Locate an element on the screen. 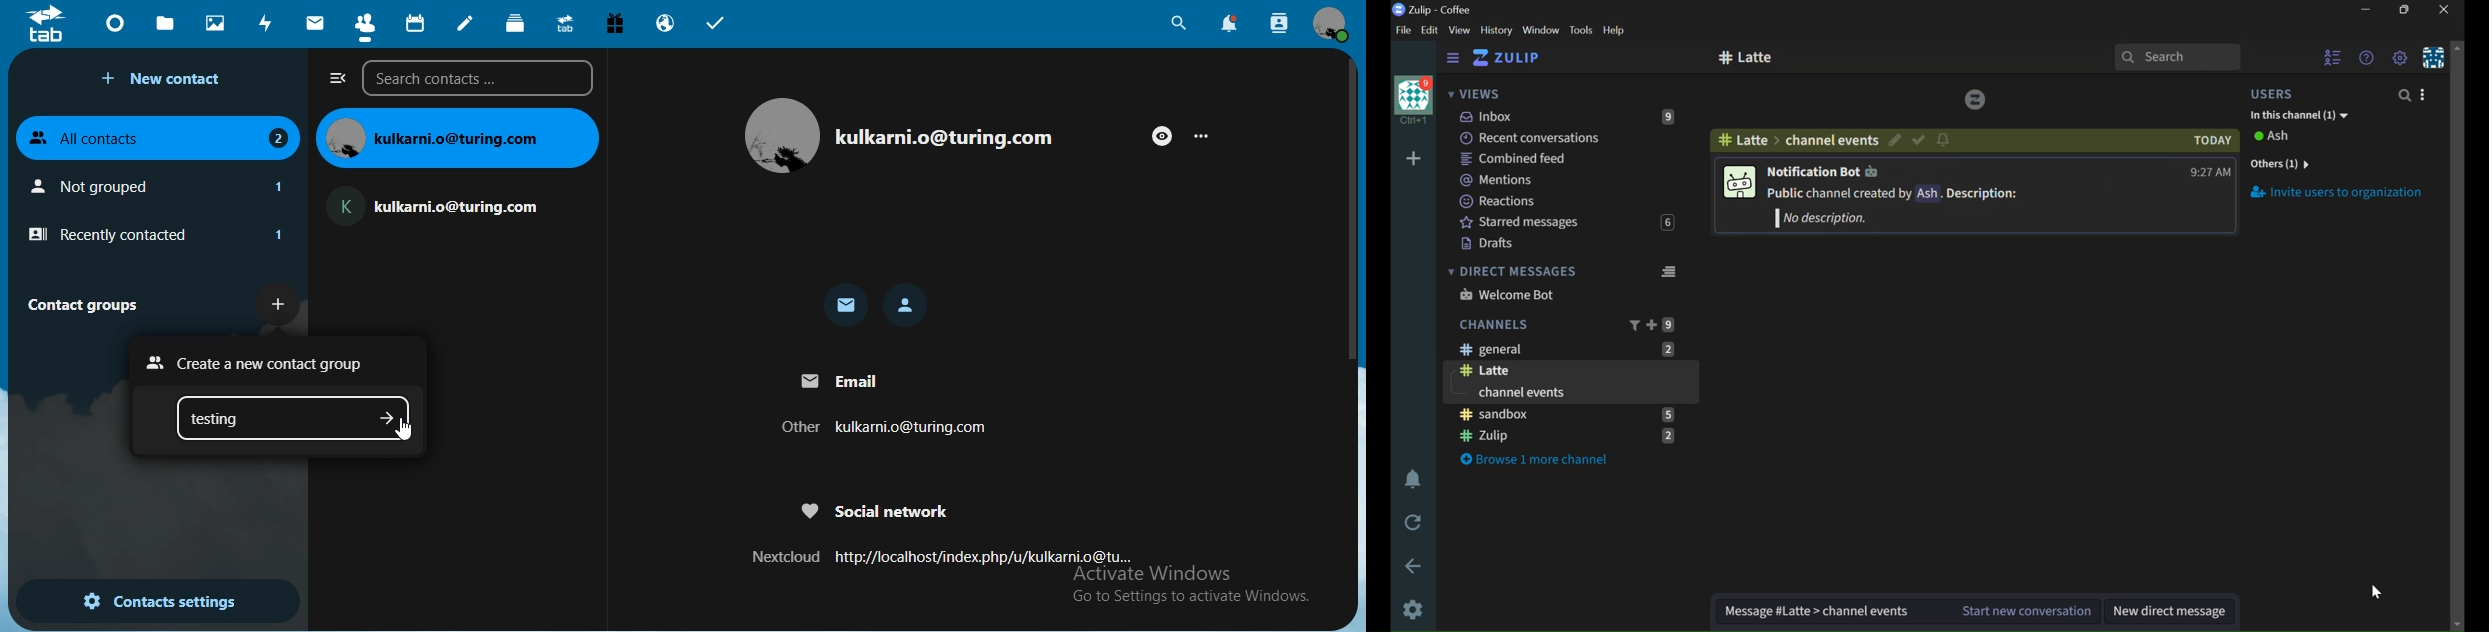  GO BACK is located at coordinates (1415, 566).